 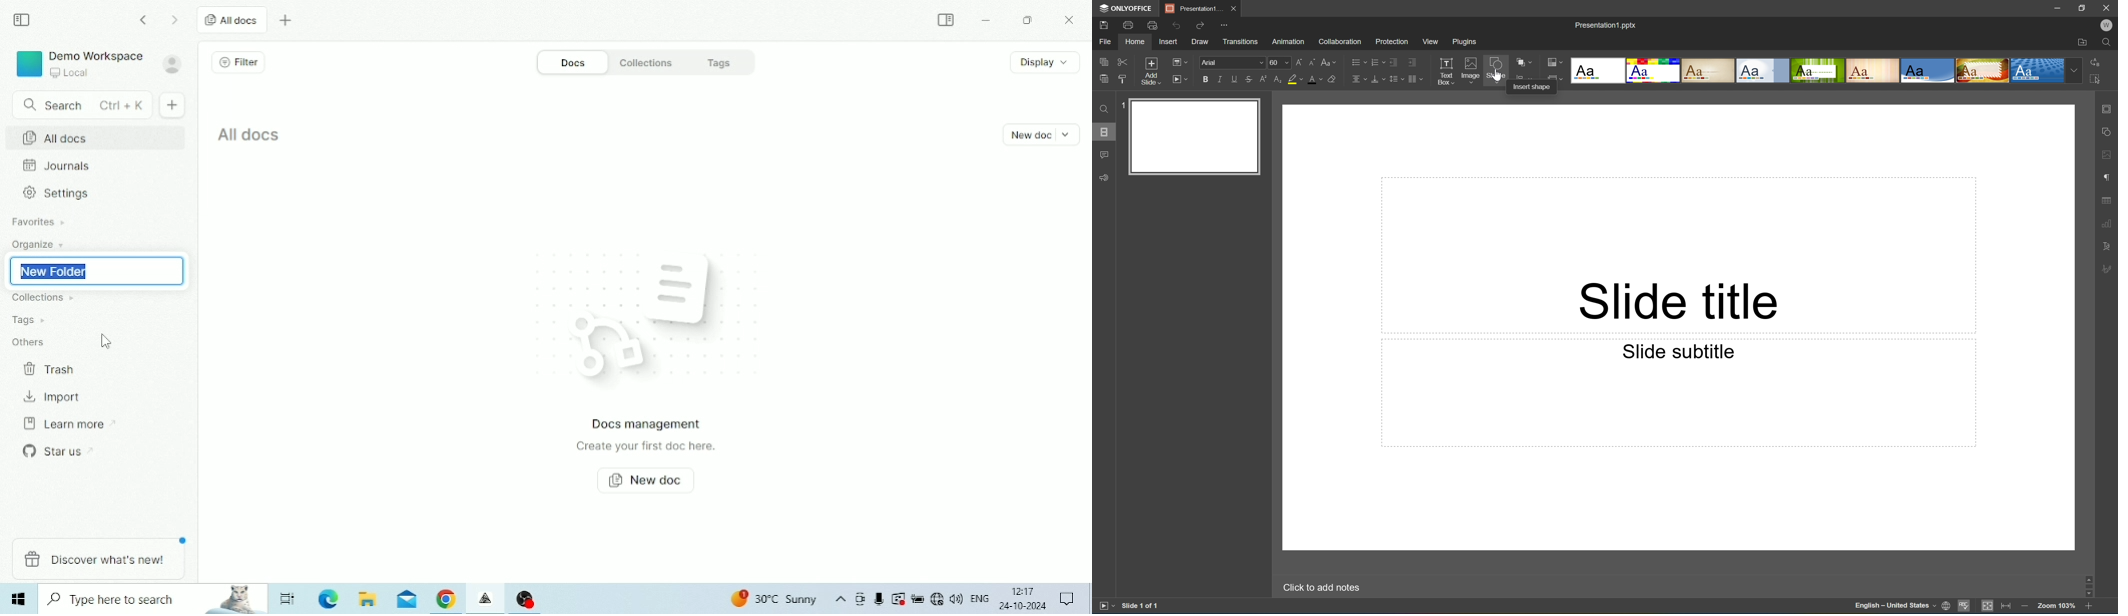 What do you see at coordinates (1519, 78) in the screenshot?
I see `icon` at bounding box center [1519, 78].